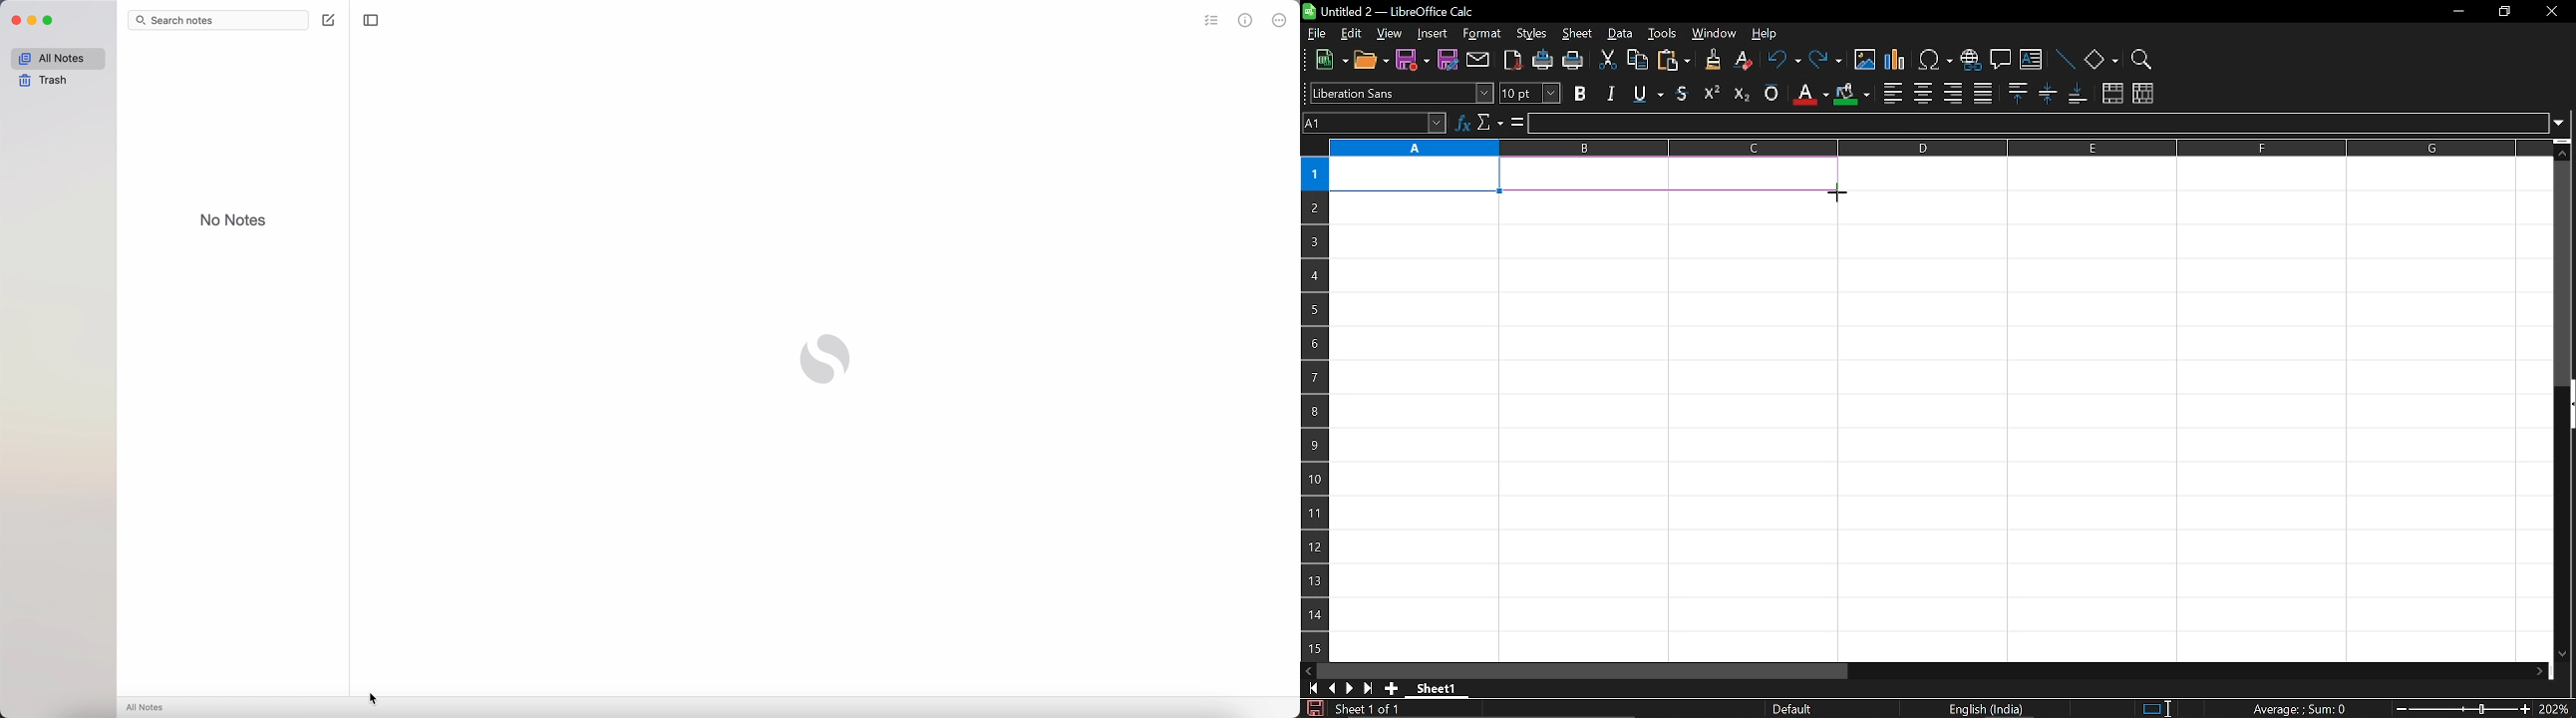 This screenshot has height=728, width=2576. I want to click on insert image, so click(1864, 61).